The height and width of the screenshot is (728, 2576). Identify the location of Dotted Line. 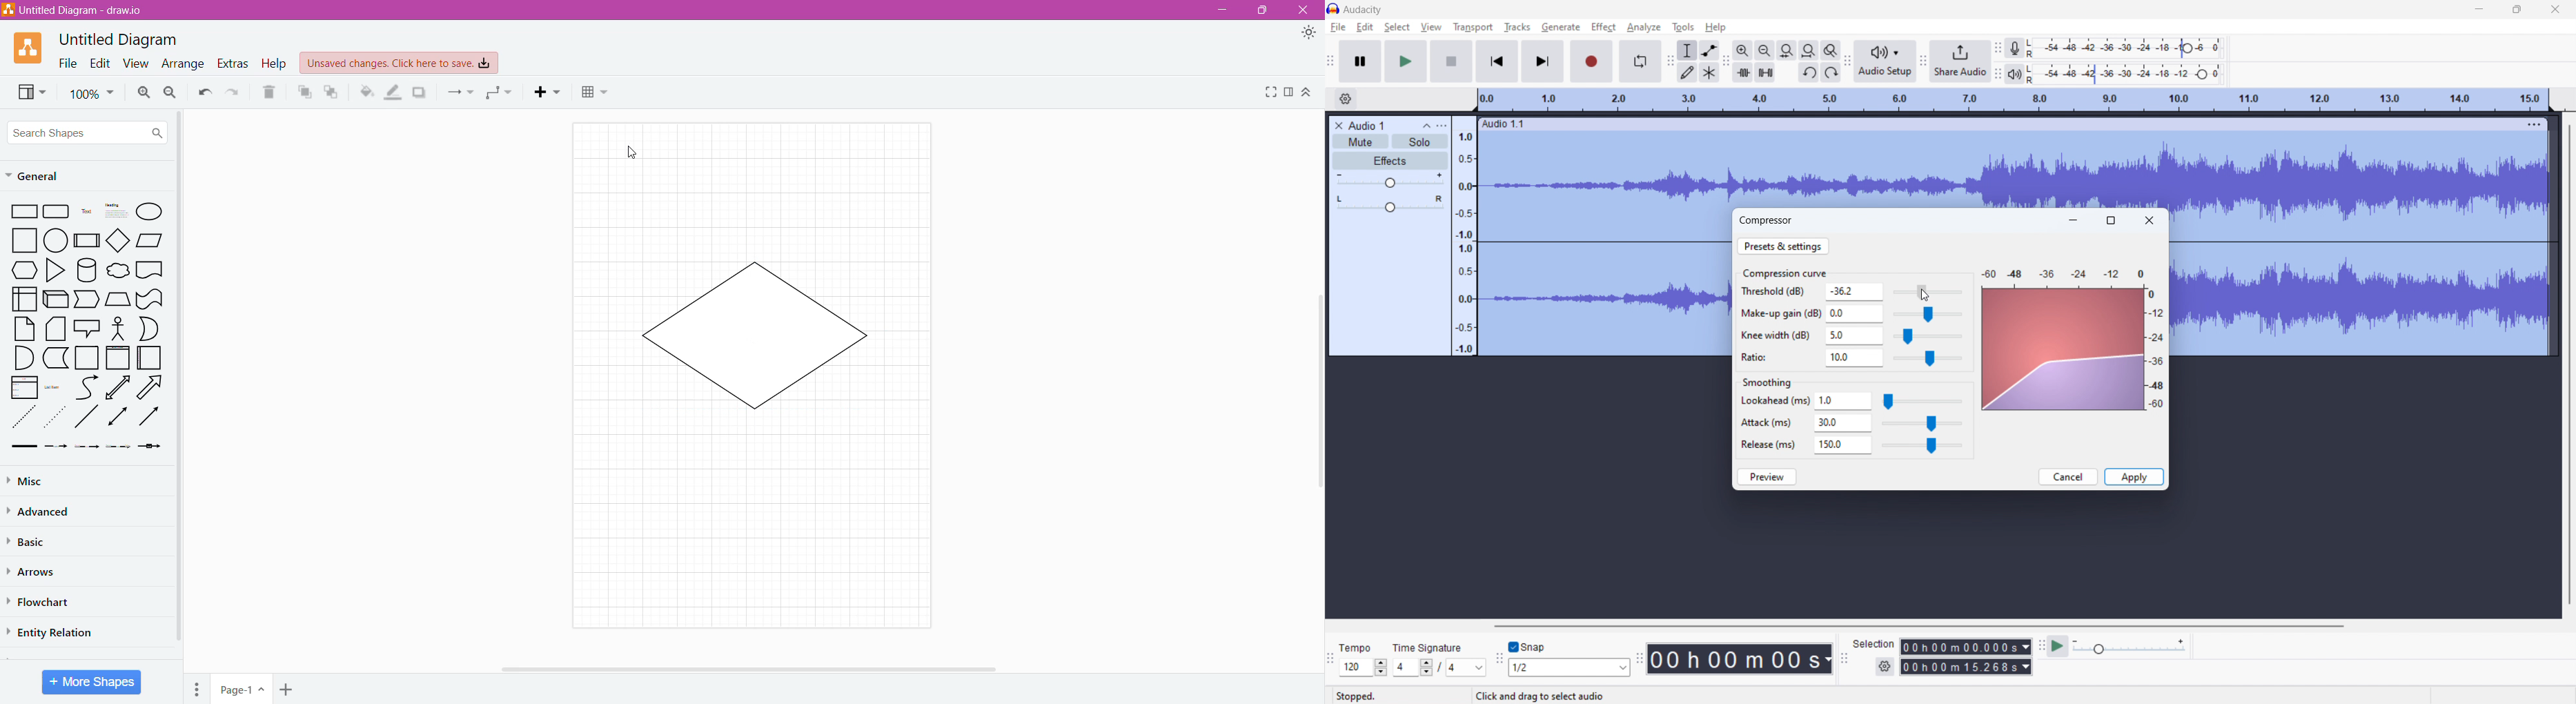
(57, 420).